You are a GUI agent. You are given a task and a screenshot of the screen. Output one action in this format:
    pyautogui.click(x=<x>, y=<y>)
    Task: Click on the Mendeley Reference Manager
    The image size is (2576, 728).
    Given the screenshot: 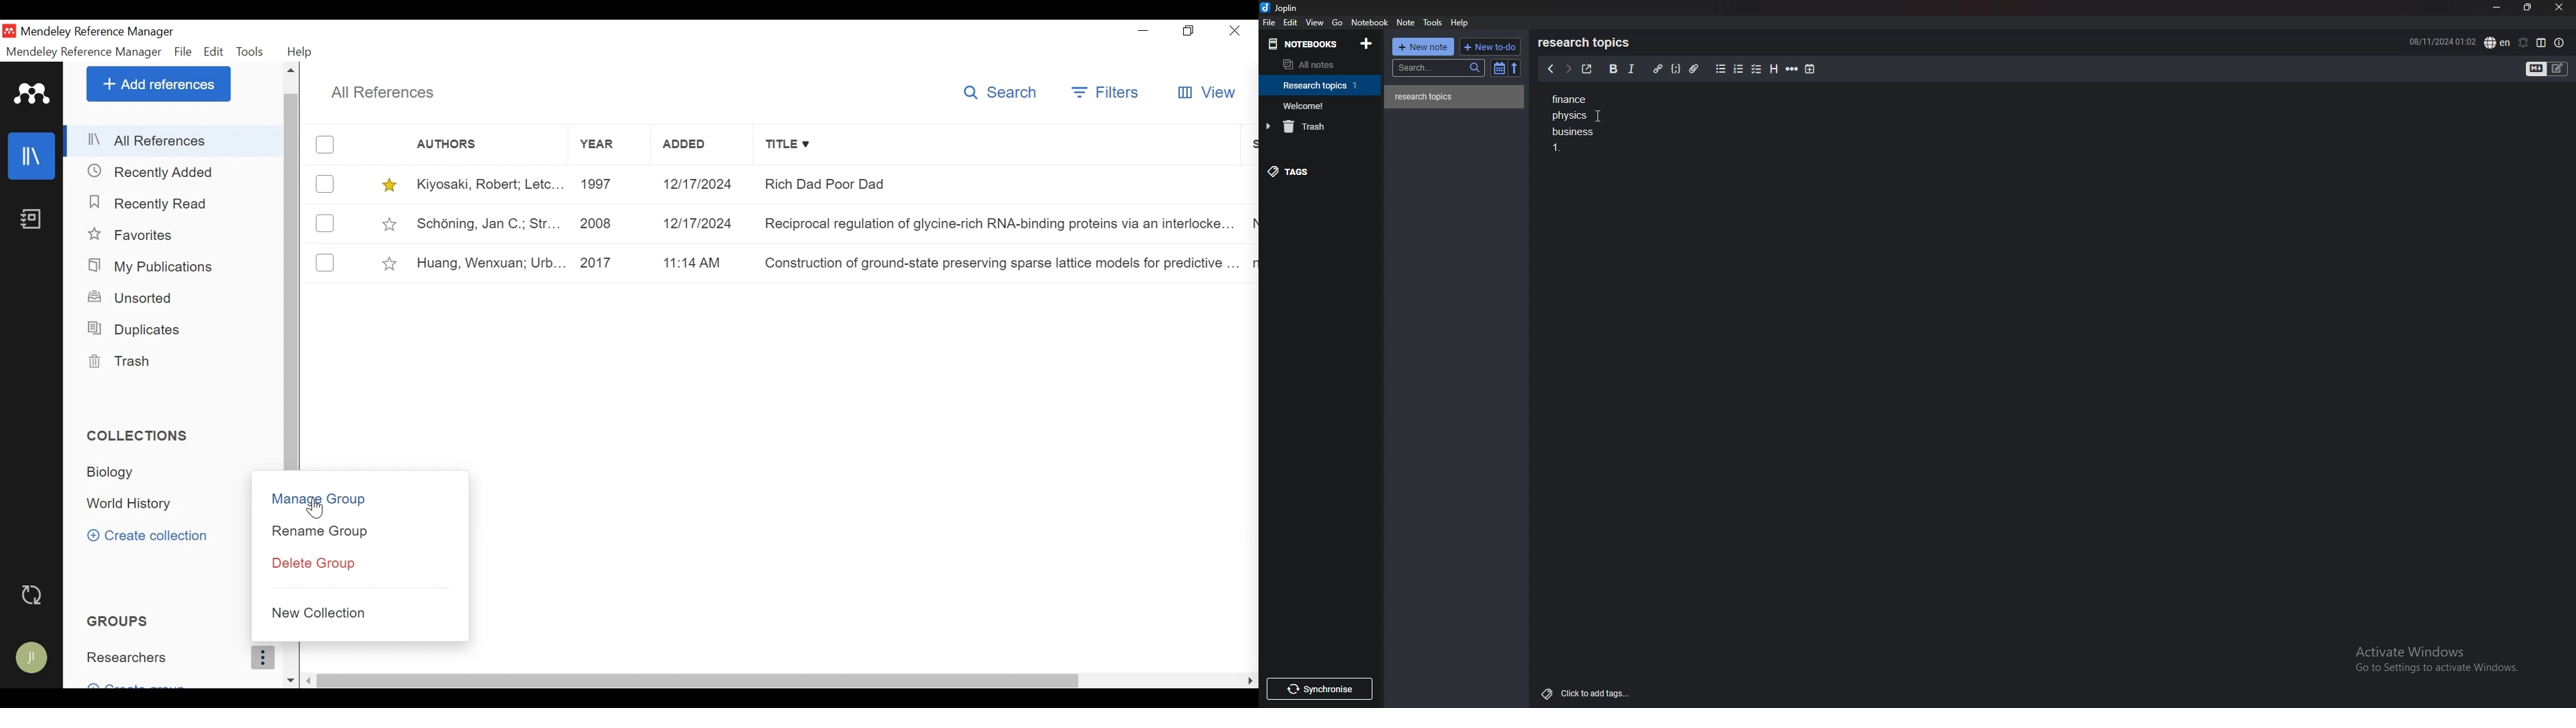 What is the action you would take?
    pyautogui.click(x=85, y=52)
    